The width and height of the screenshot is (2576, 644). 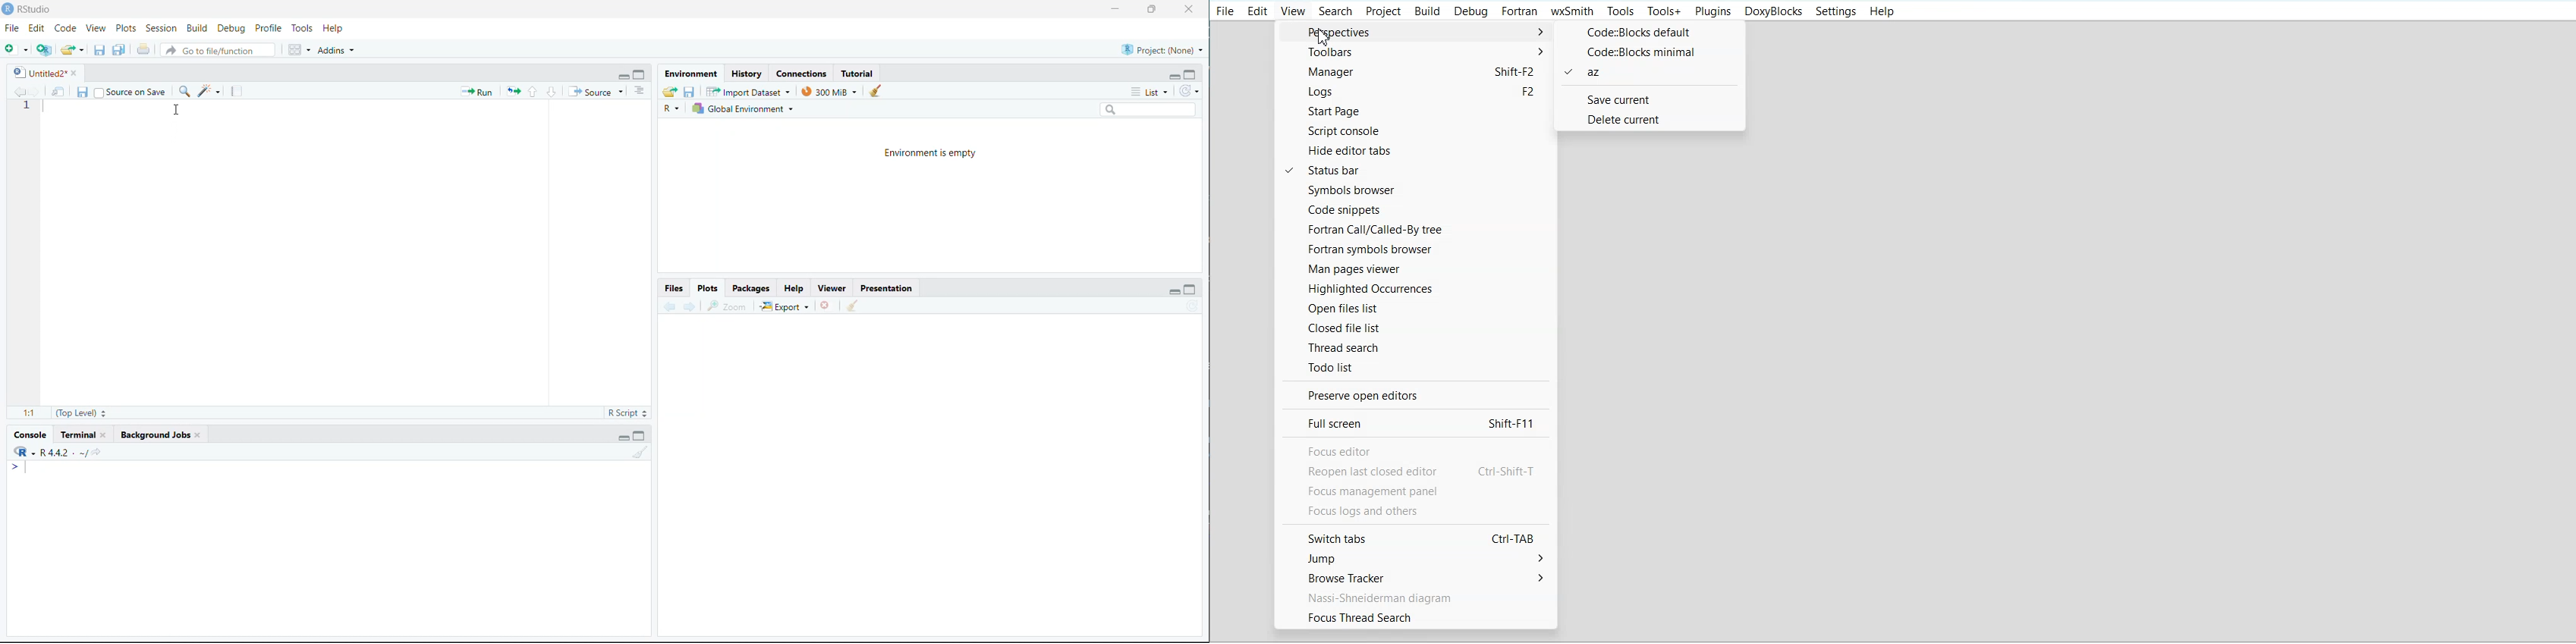 What do you see at coordinates (269, 30) in the screenshot?
I see `Profile` at bounding box center [269, 30].